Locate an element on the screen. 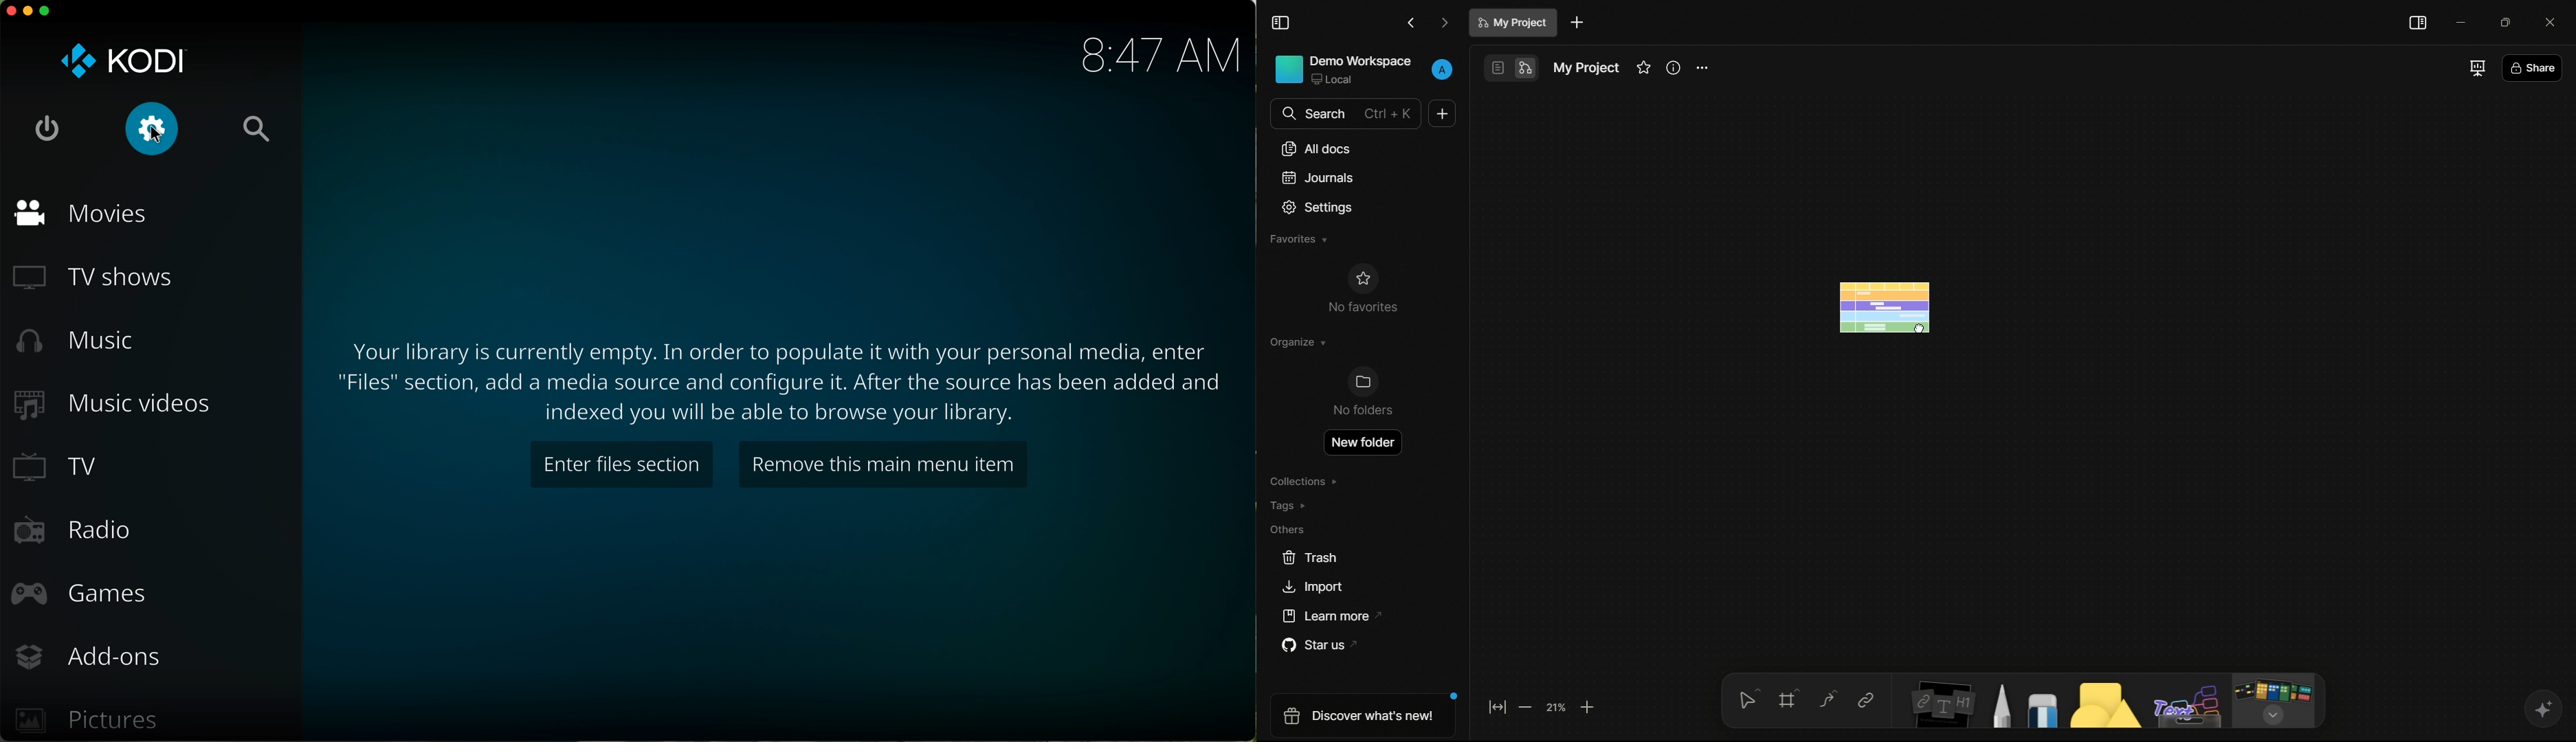  KODI is located at coordinates (120, 61).